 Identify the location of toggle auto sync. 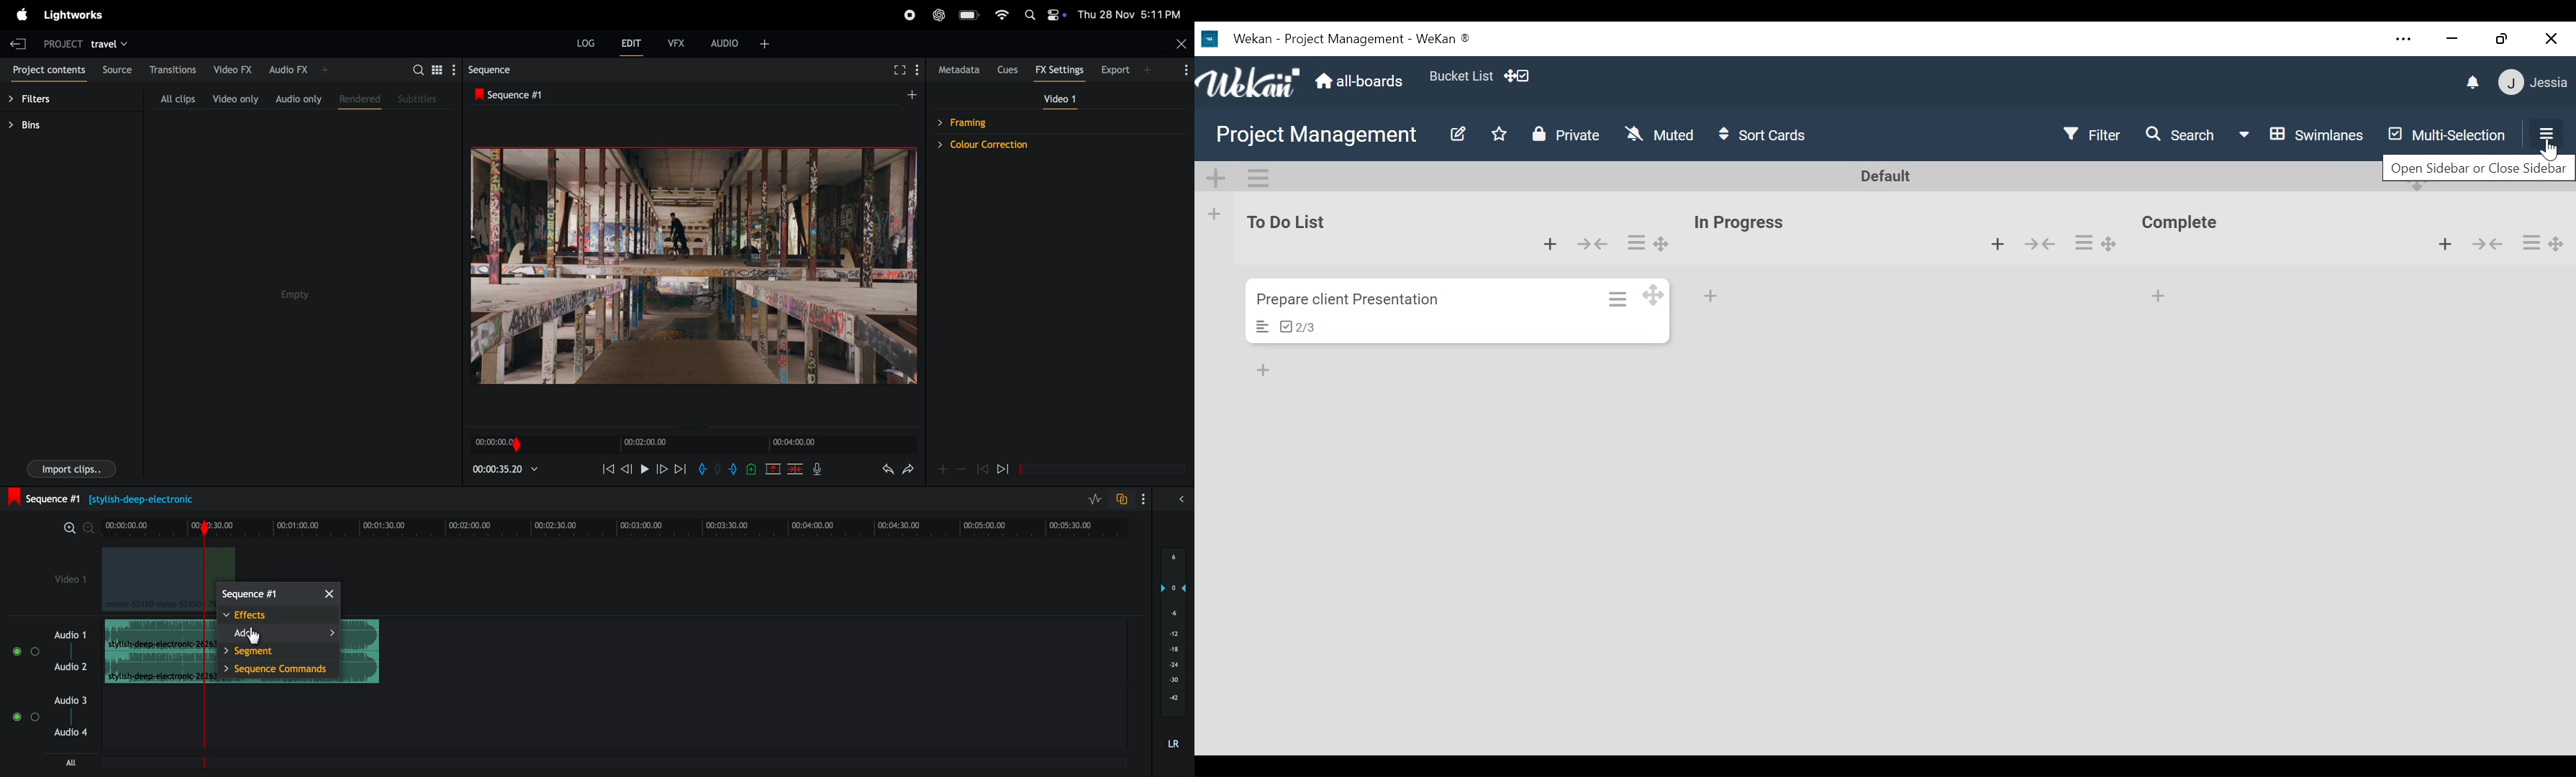
(1123, 499).